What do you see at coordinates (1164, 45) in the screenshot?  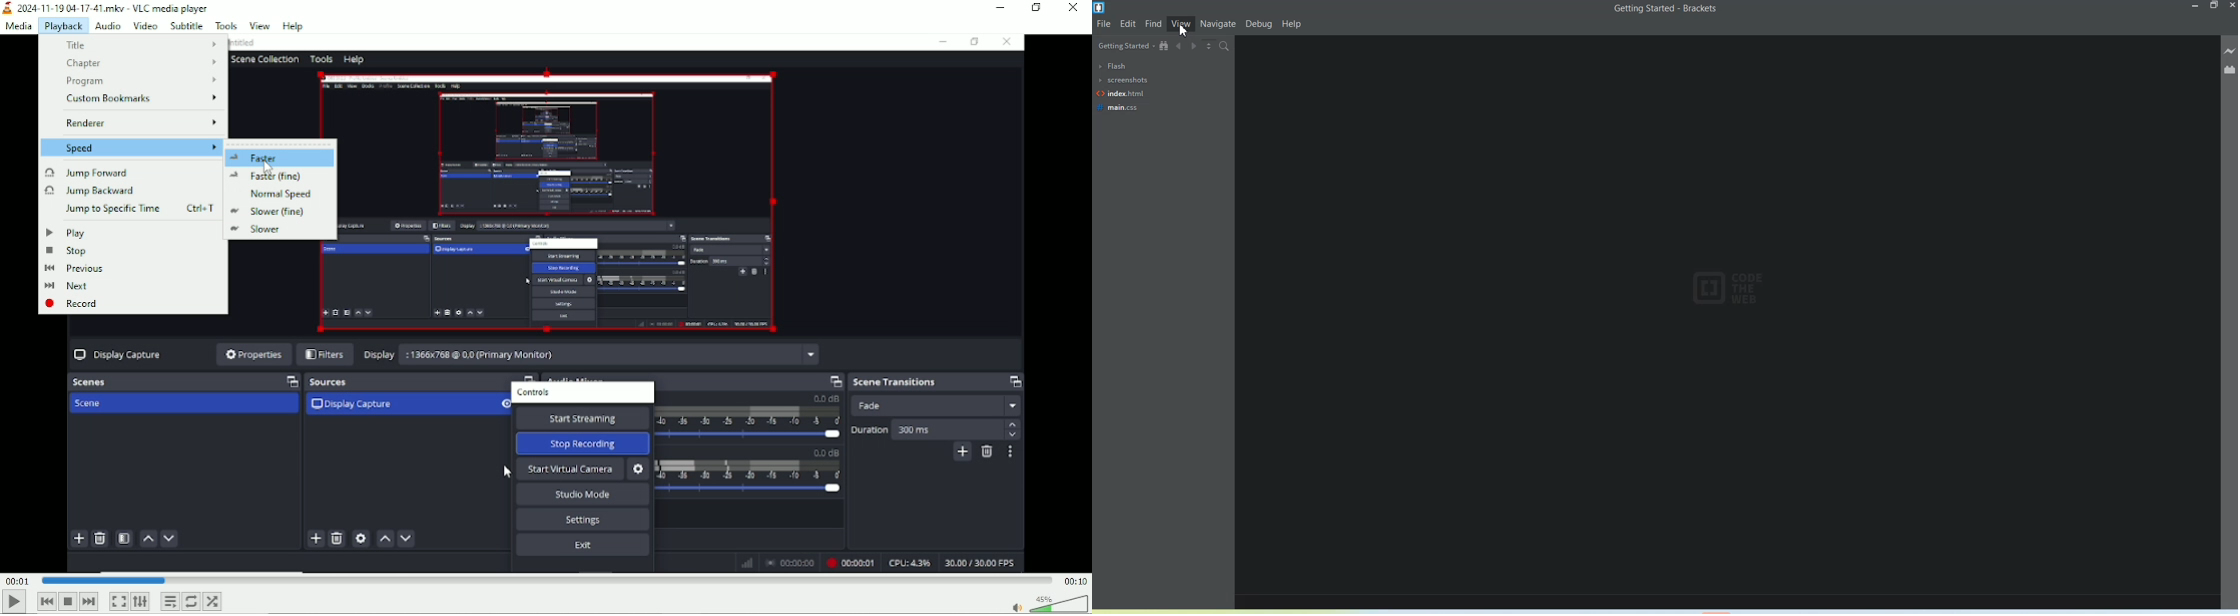 I see `View in file tree` at bounding box center [1164, 45].